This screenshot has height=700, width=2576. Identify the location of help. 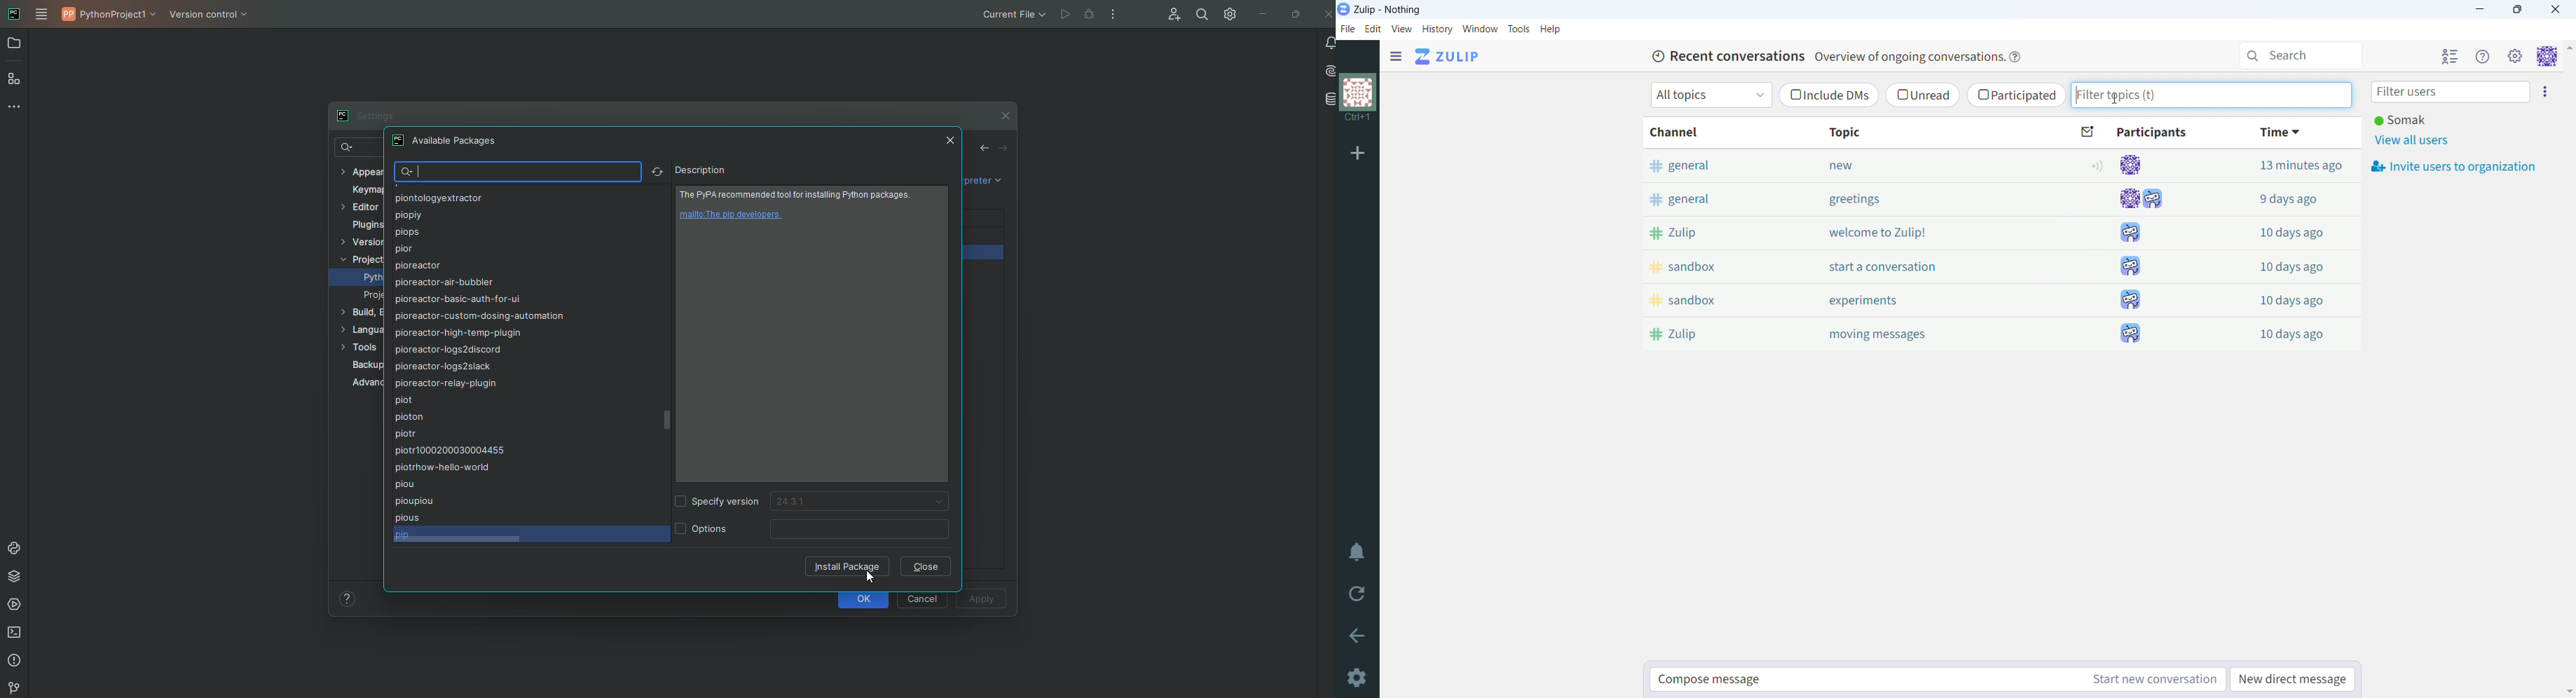
(2016, 58).